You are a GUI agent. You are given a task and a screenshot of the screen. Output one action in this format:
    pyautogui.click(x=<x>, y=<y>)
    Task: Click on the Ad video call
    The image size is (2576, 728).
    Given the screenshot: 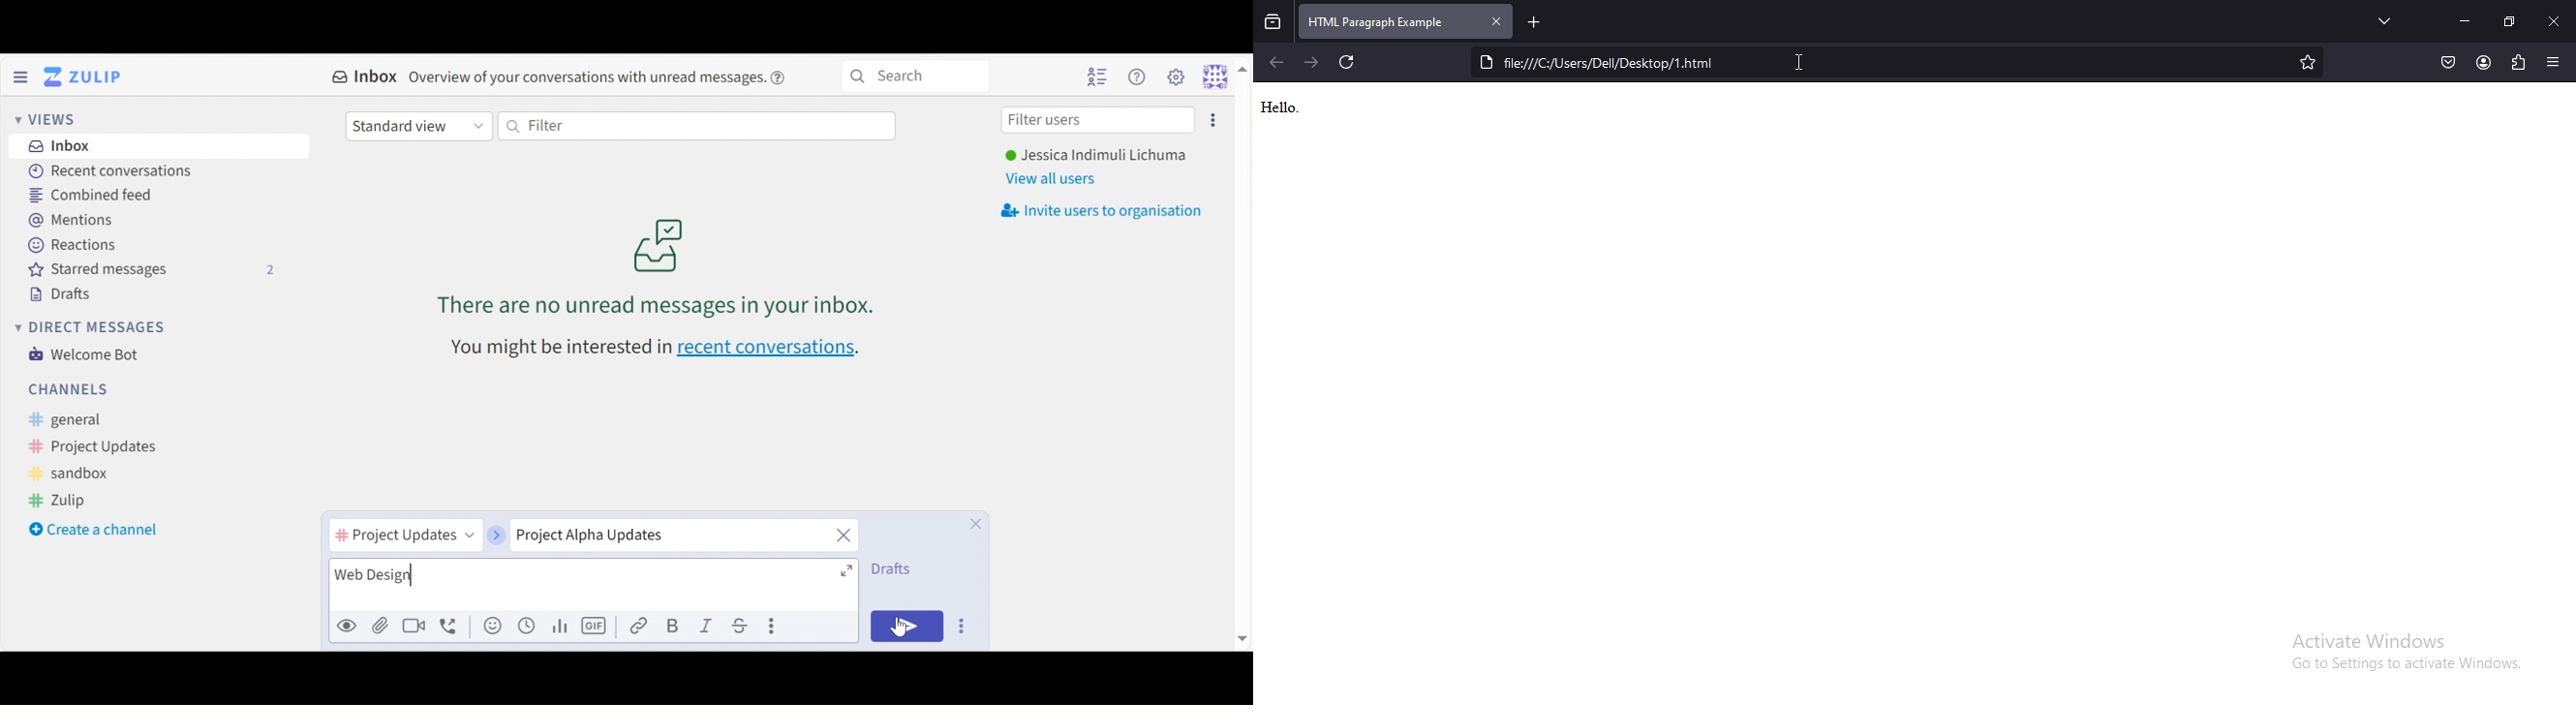 What is the action you would take?
    pyautogui.click(x=413, y=625)
    